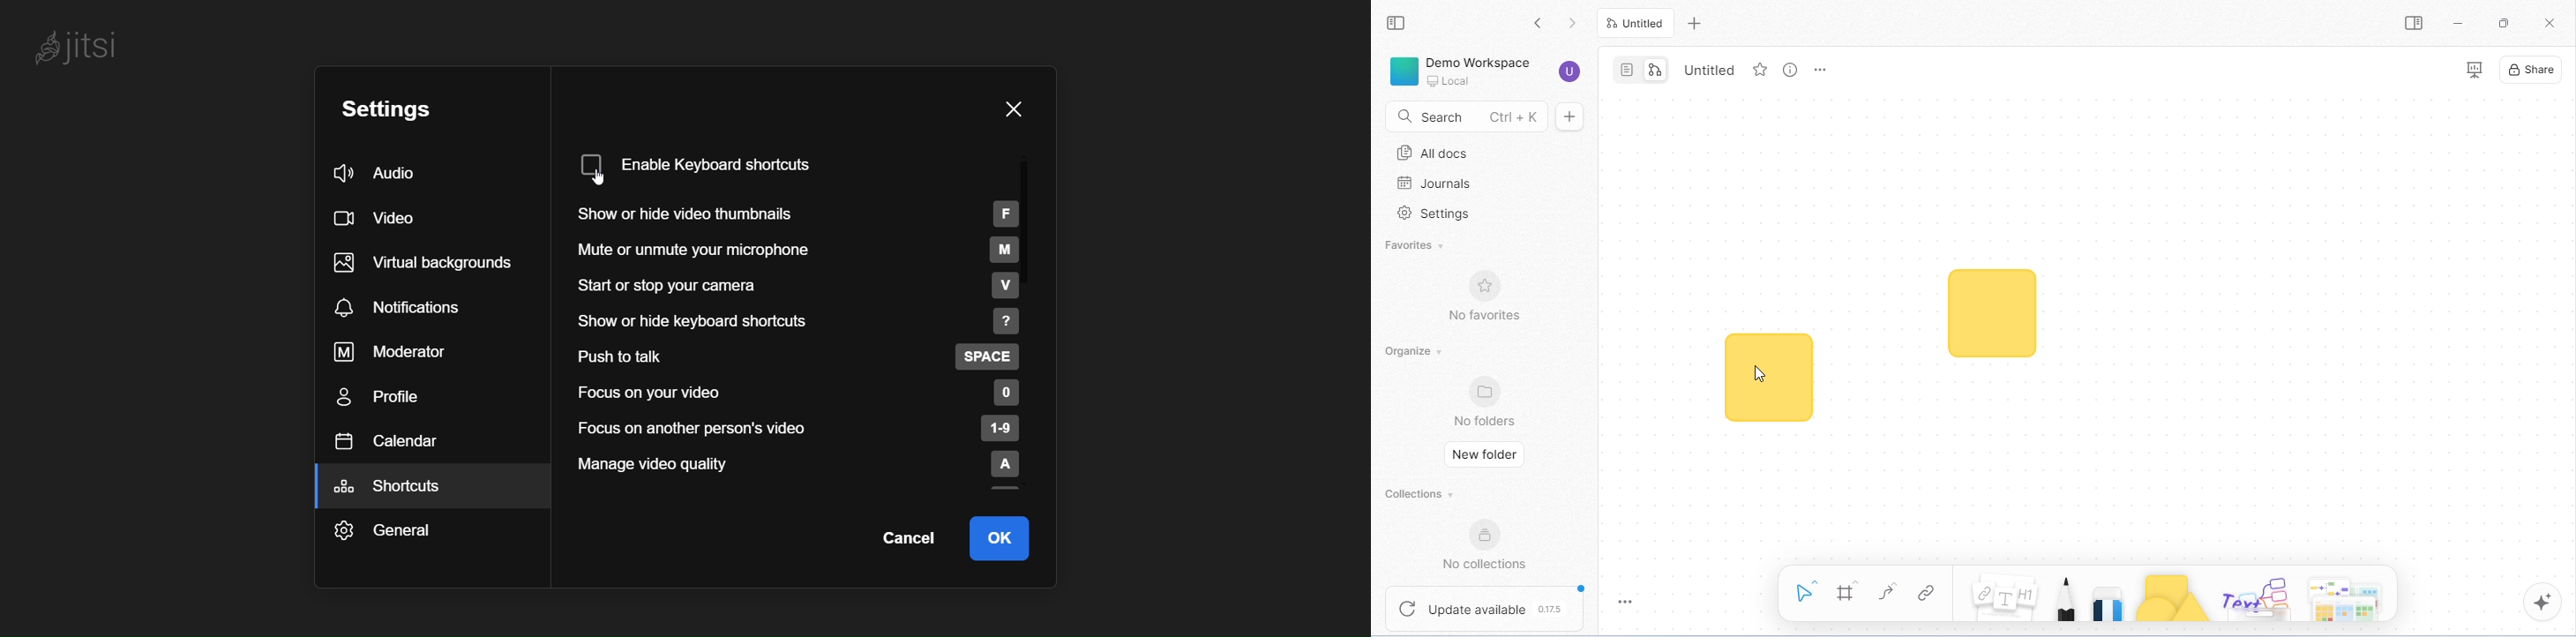 This screenshot has width=2576, height=644. Describe the element at coordinates (1432, 184) in the screenshot. I see `journals` at that location.